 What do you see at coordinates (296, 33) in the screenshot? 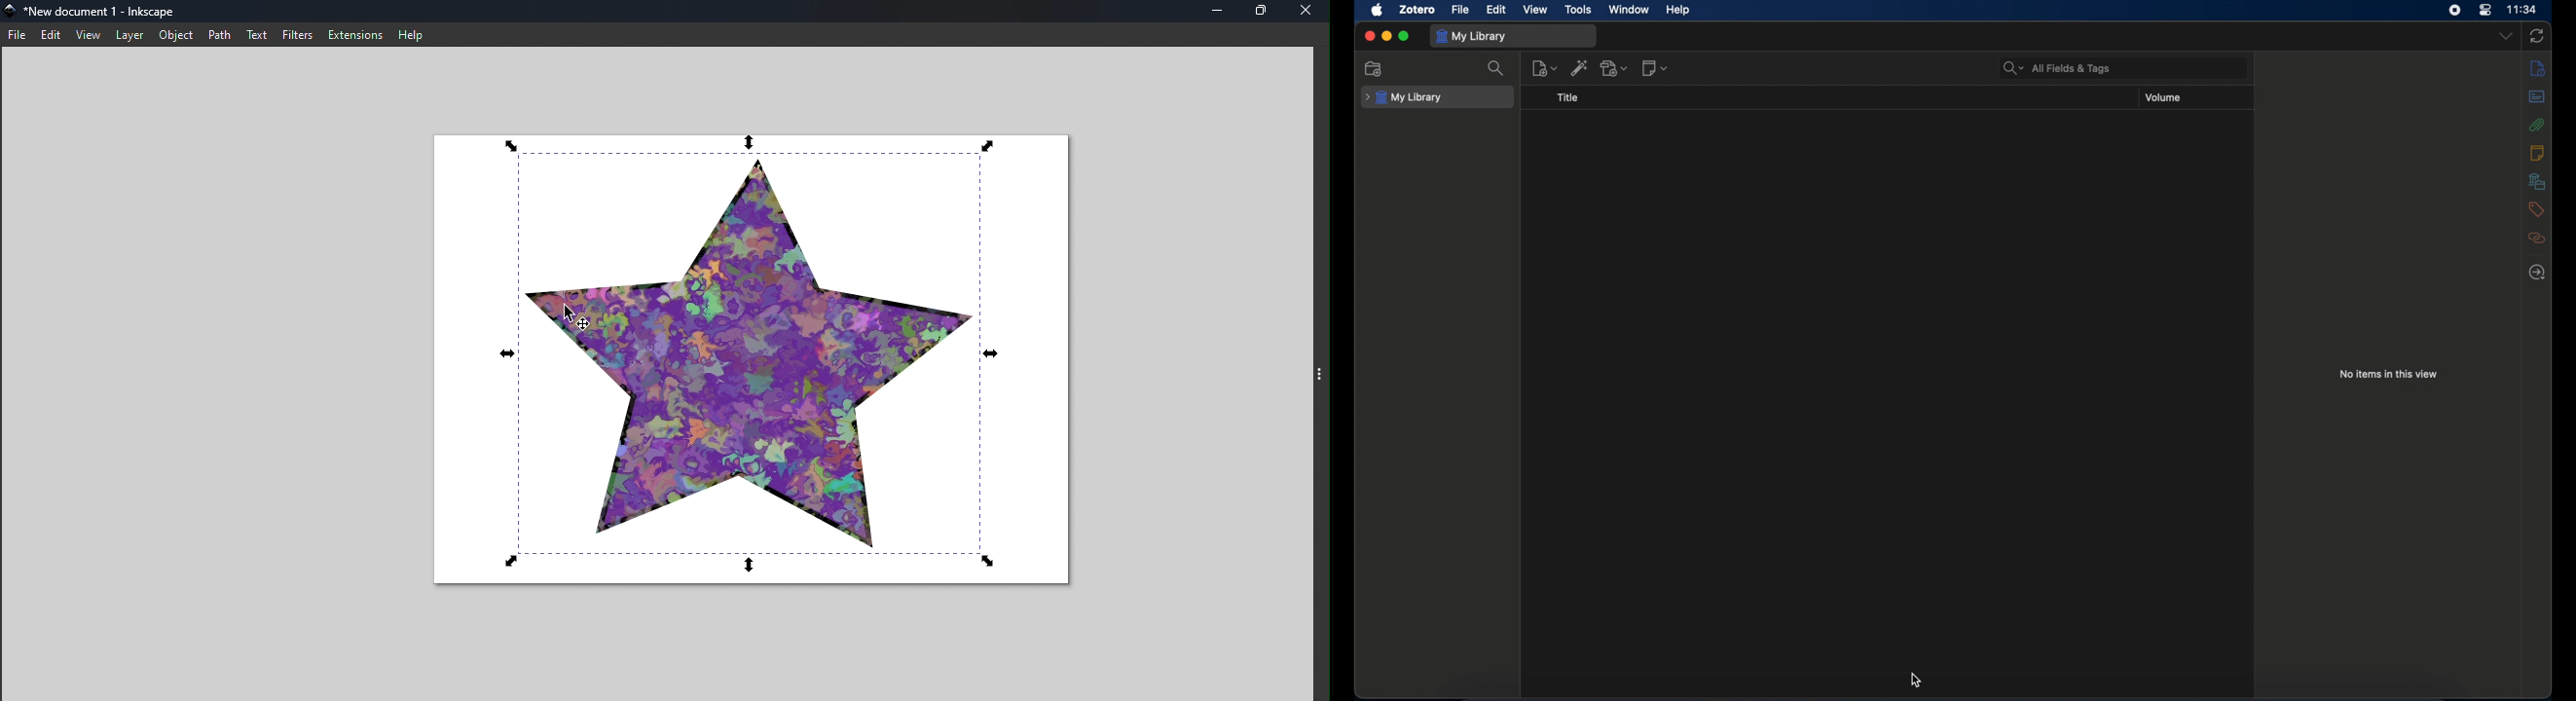
I see `Filters` at bounding box center [296, 33].